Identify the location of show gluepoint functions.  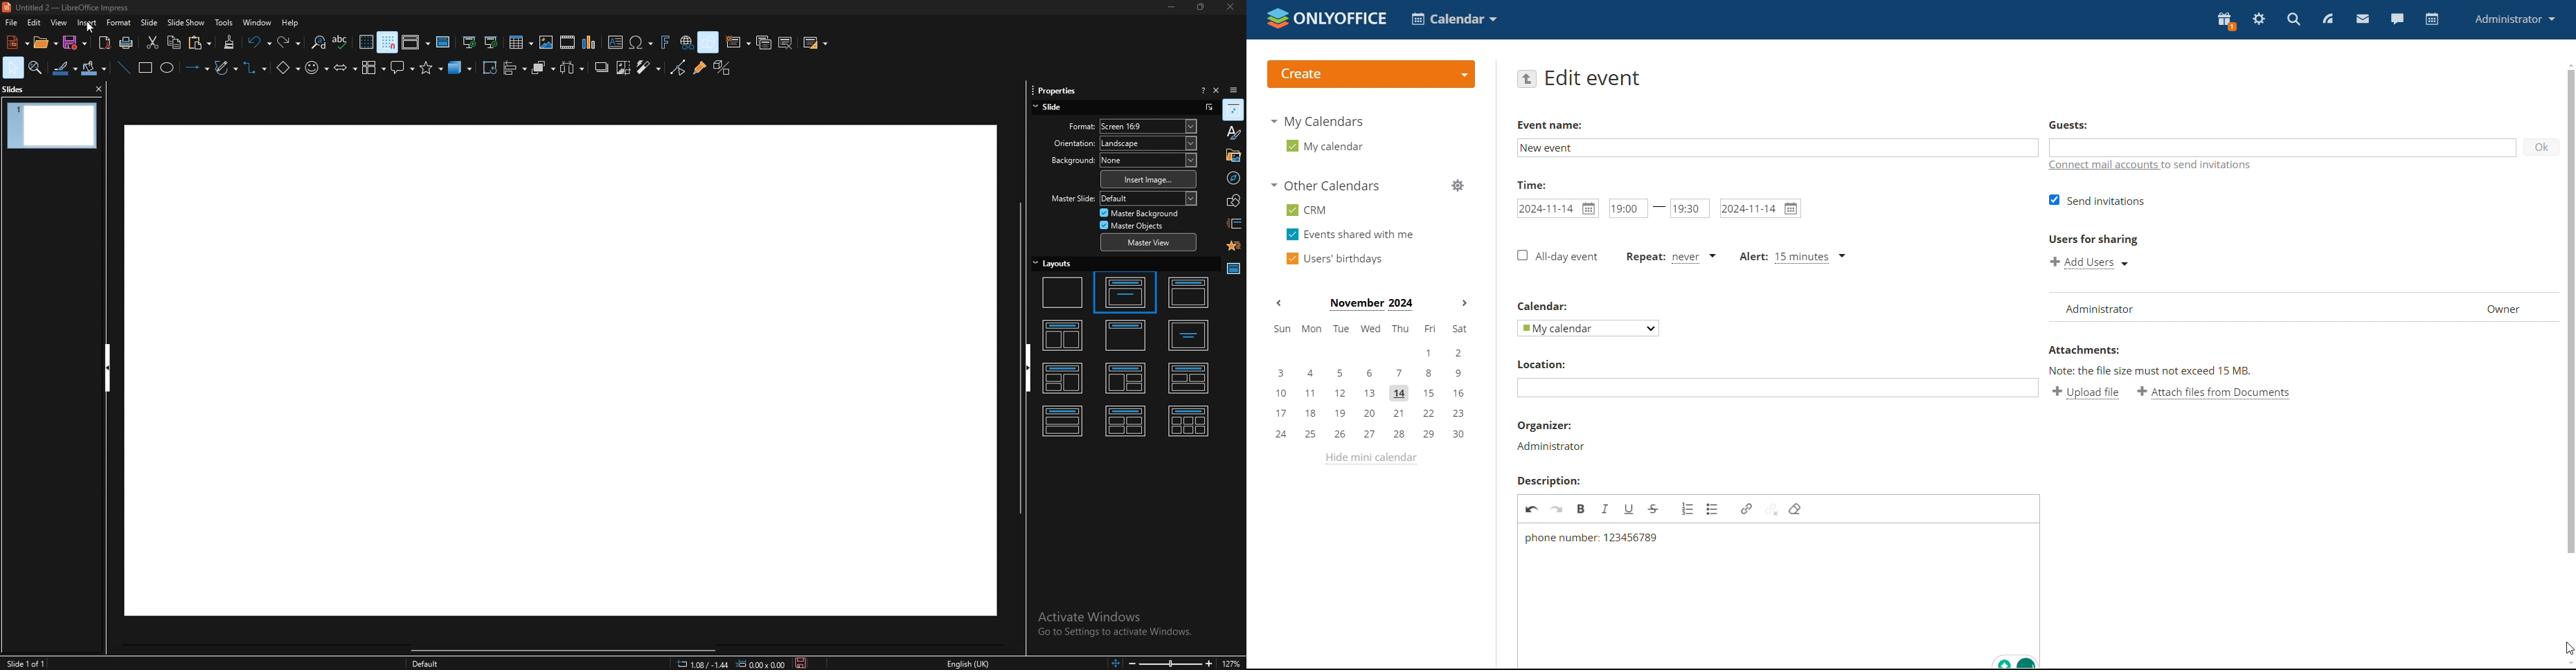
(698, 68).